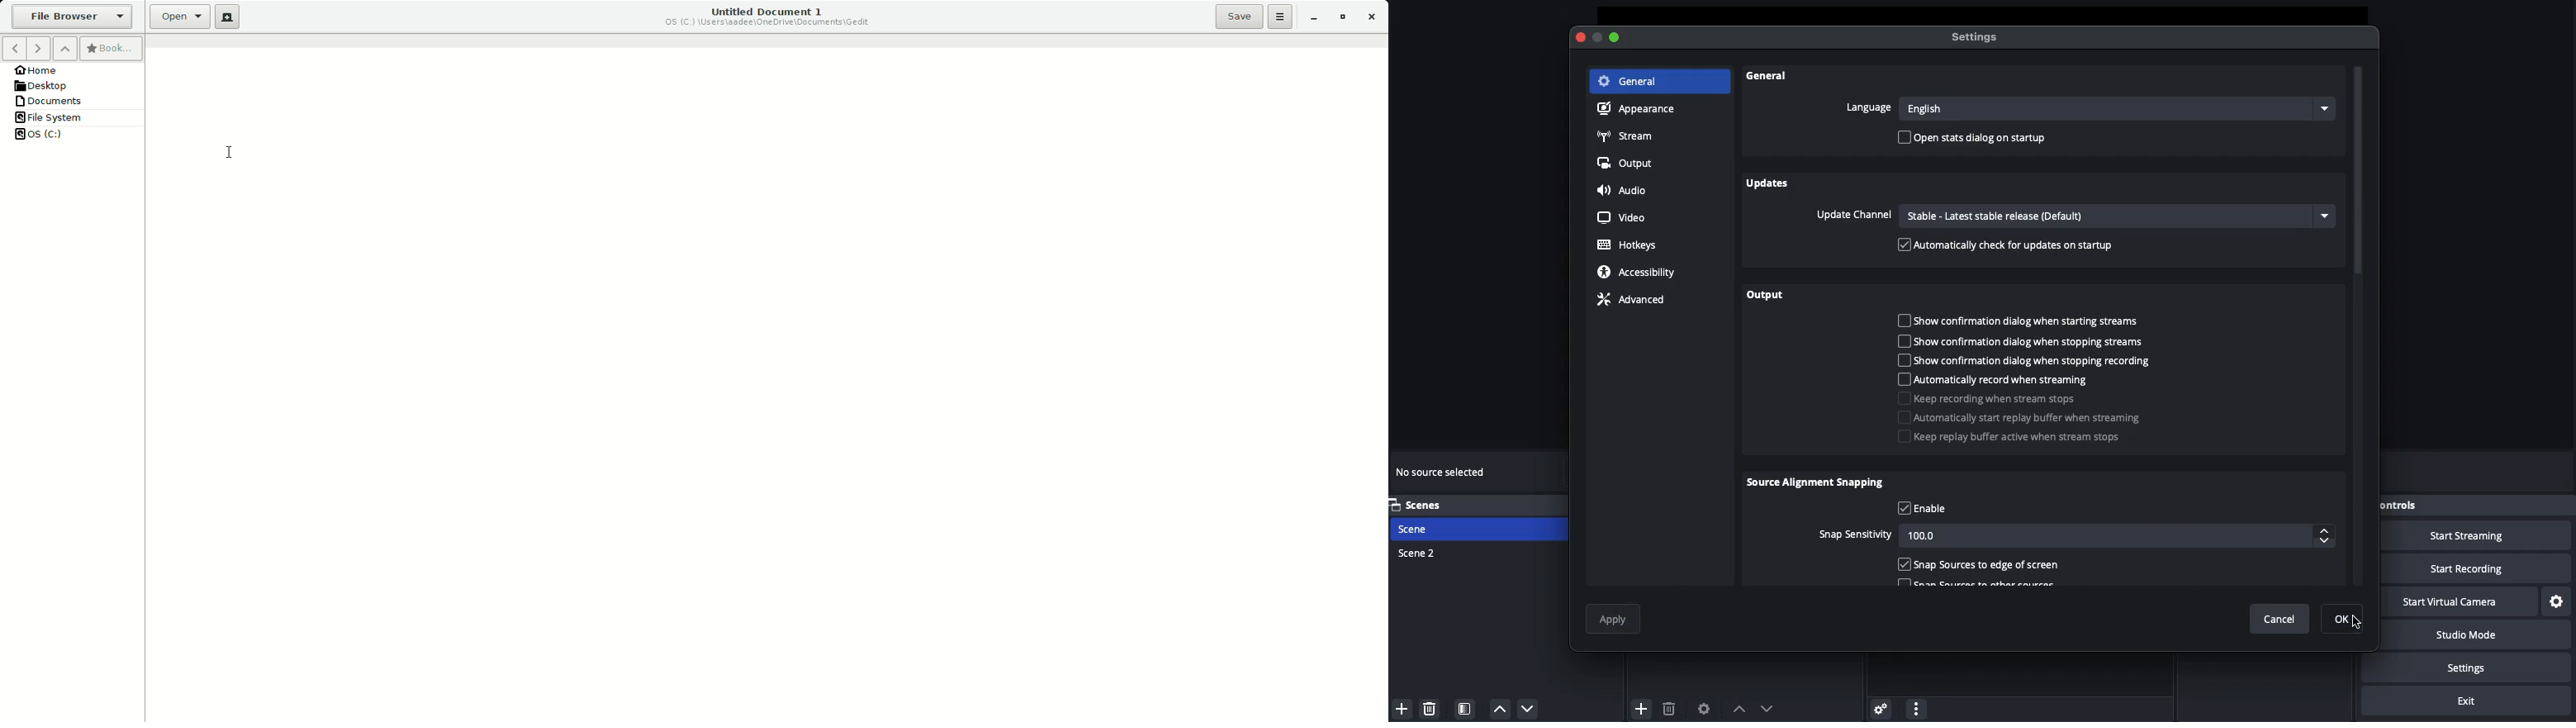 Image resolution: width=2576 pixels, height=728 pixels. Describe the element at coordinates (2350, 620) in the screenshot. I see `Cursor` at that location.